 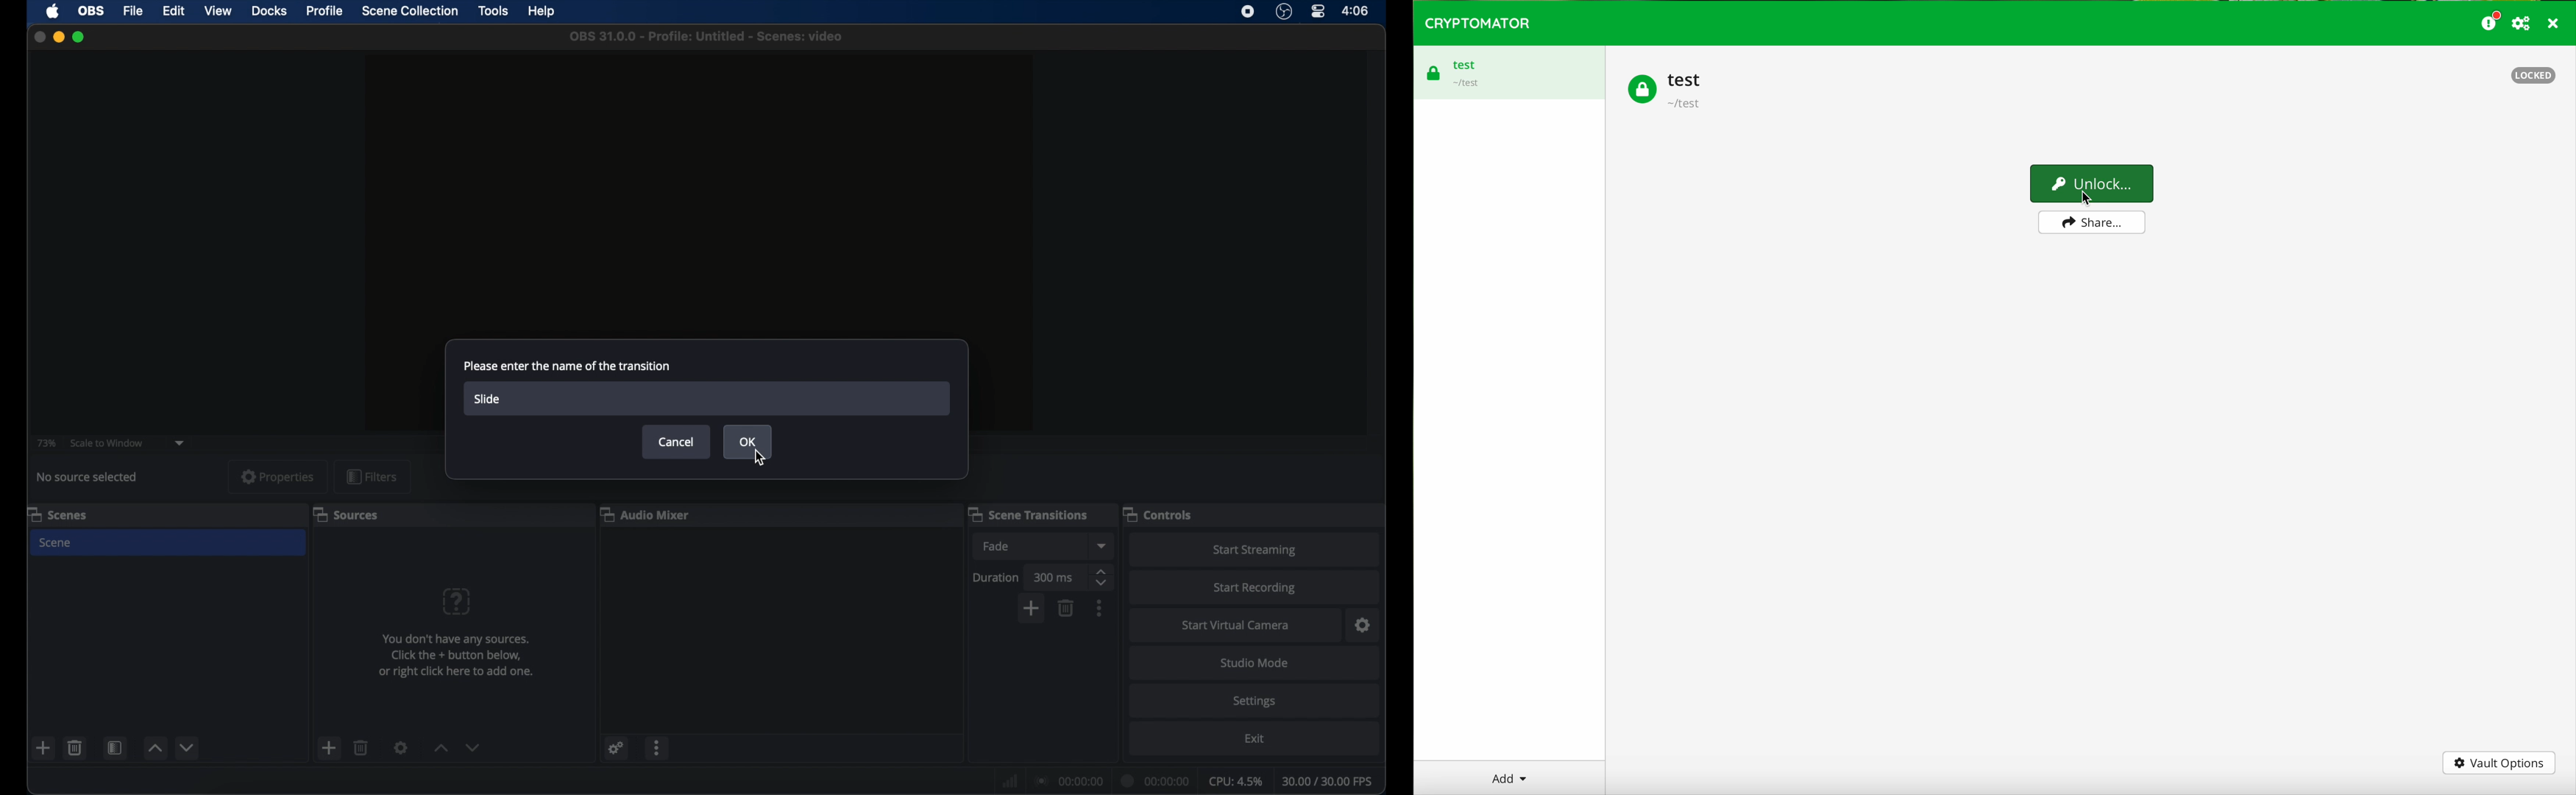 What do you see at coordinates (328, 748) in the screenshot?
I see `add` at bounding box center [328, 748].